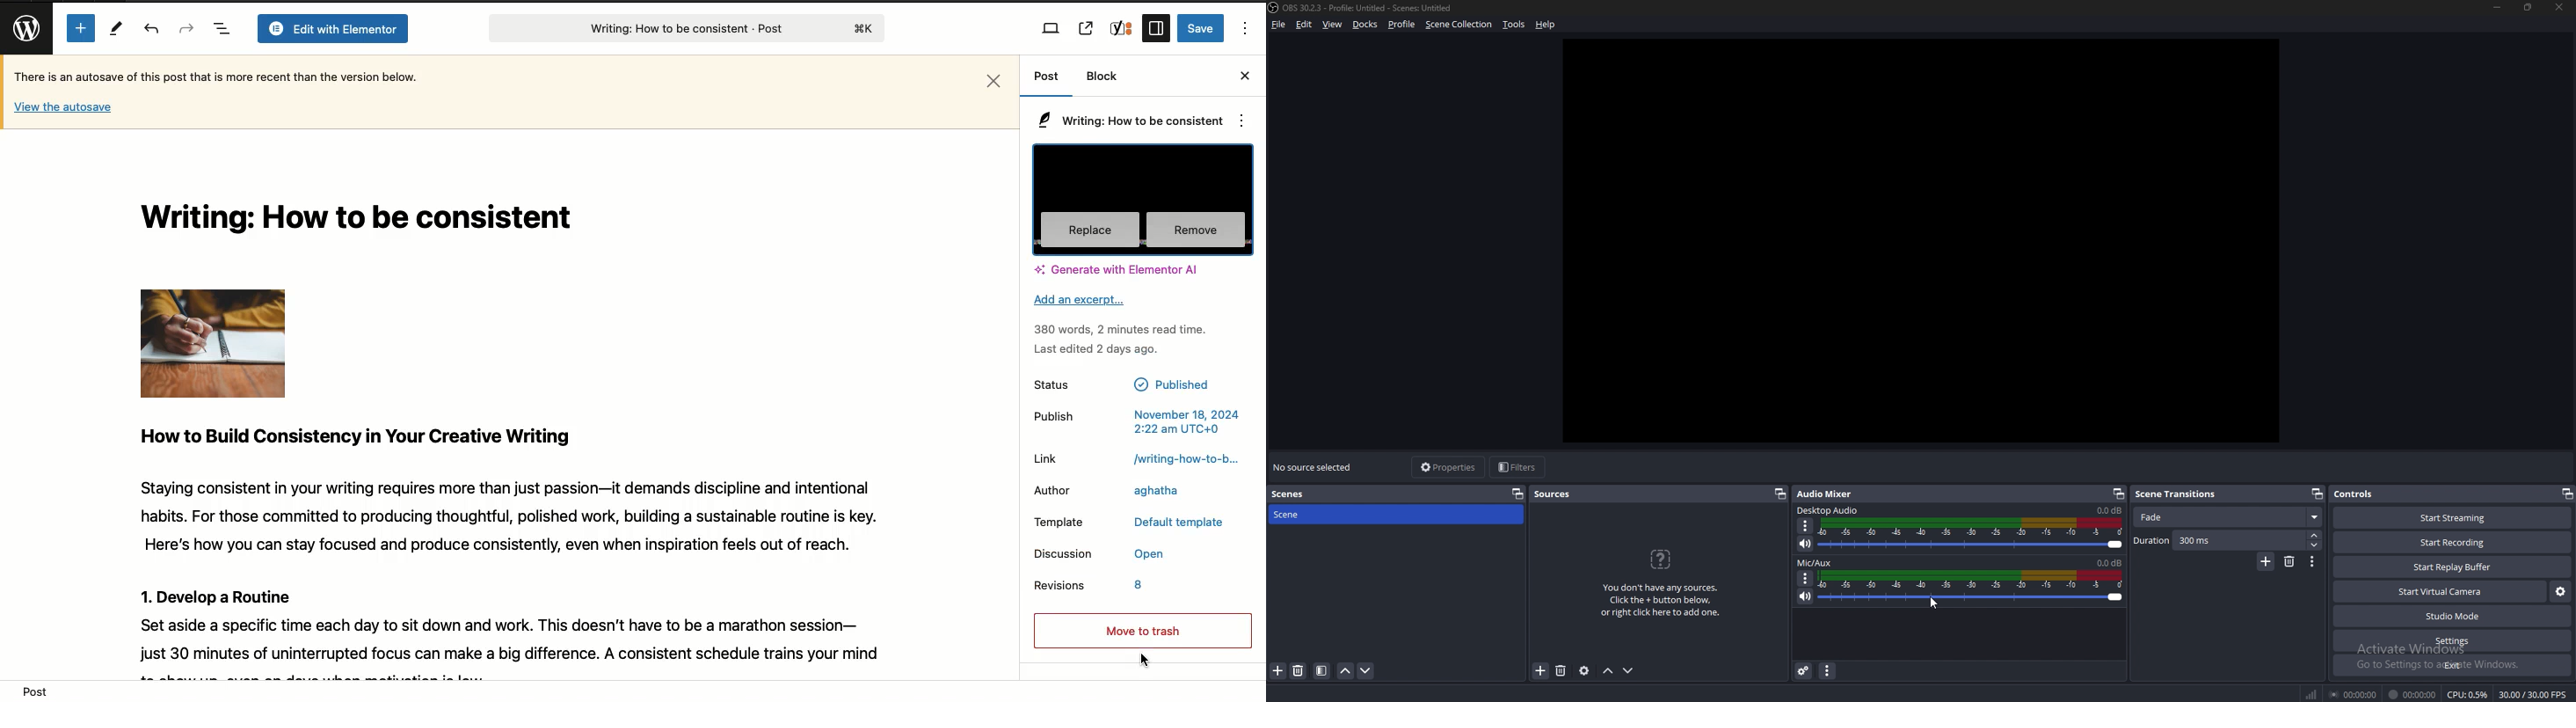 The width and height of the screenshot is (2576, 728). Describe the element at coordinates (2562, 8) in the screenshot. I see `close` at that location.